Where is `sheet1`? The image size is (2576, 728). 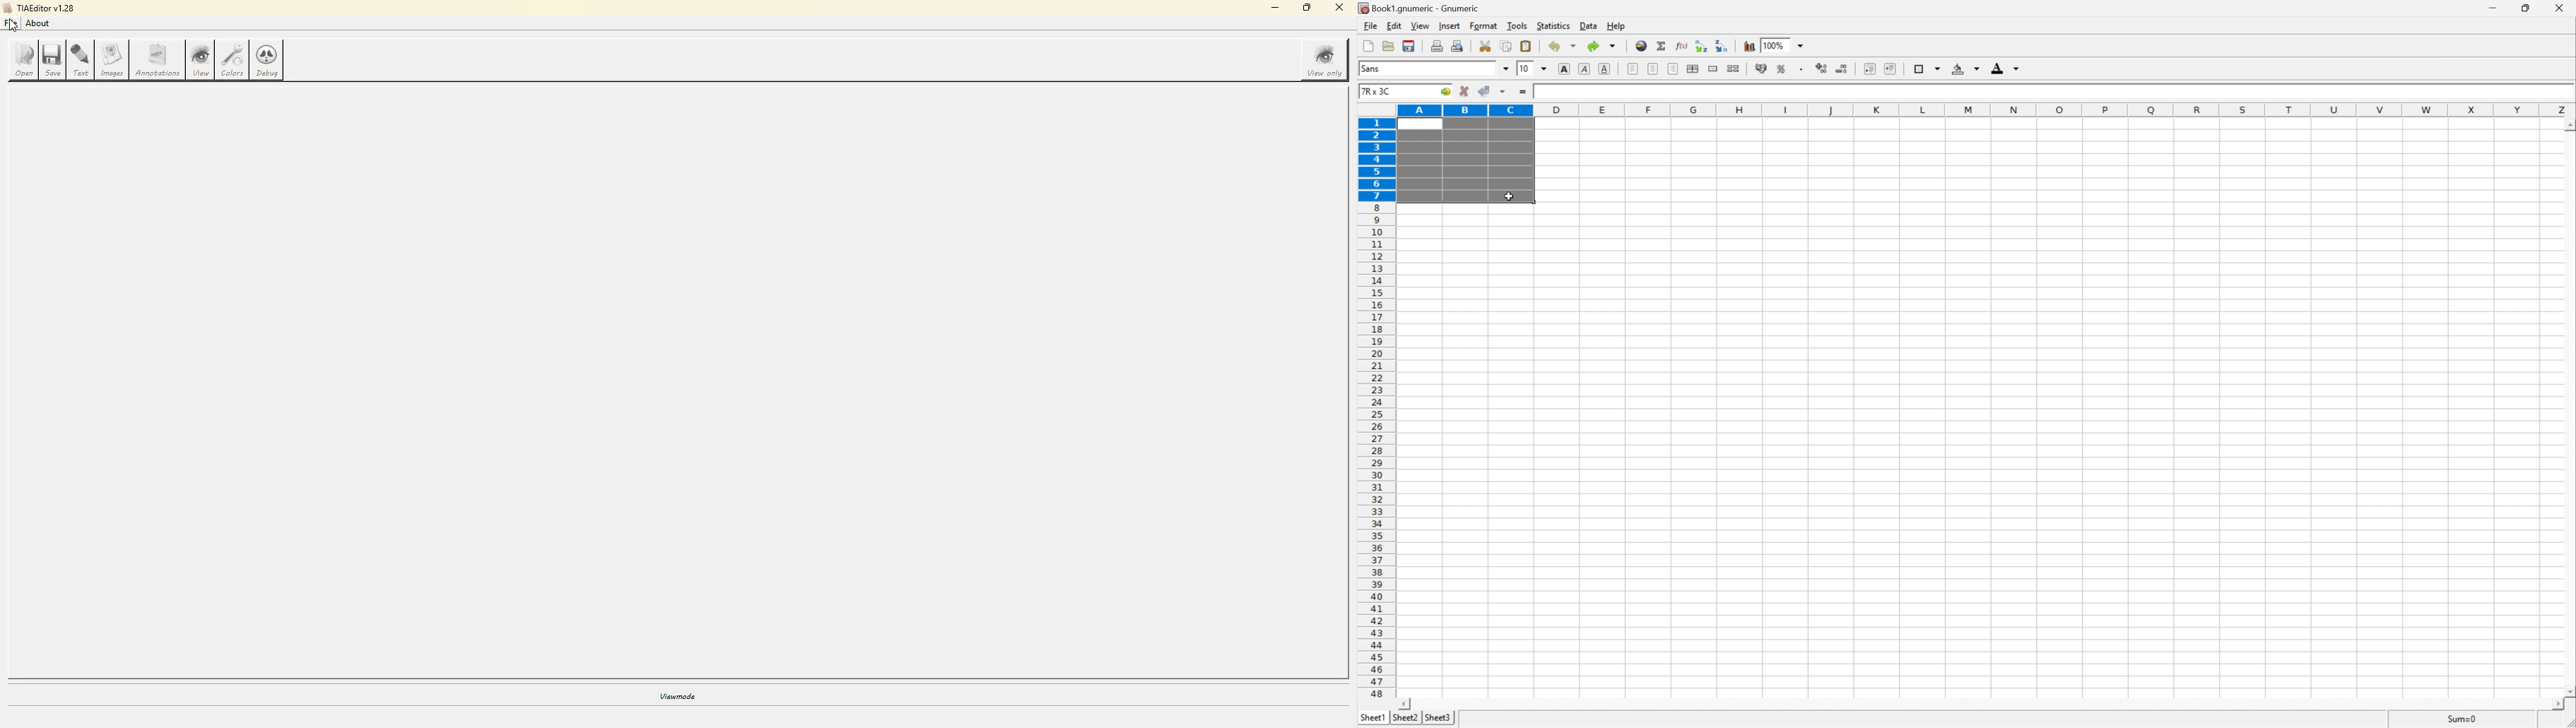 sheet1 is located at coordinates (1372, 719).